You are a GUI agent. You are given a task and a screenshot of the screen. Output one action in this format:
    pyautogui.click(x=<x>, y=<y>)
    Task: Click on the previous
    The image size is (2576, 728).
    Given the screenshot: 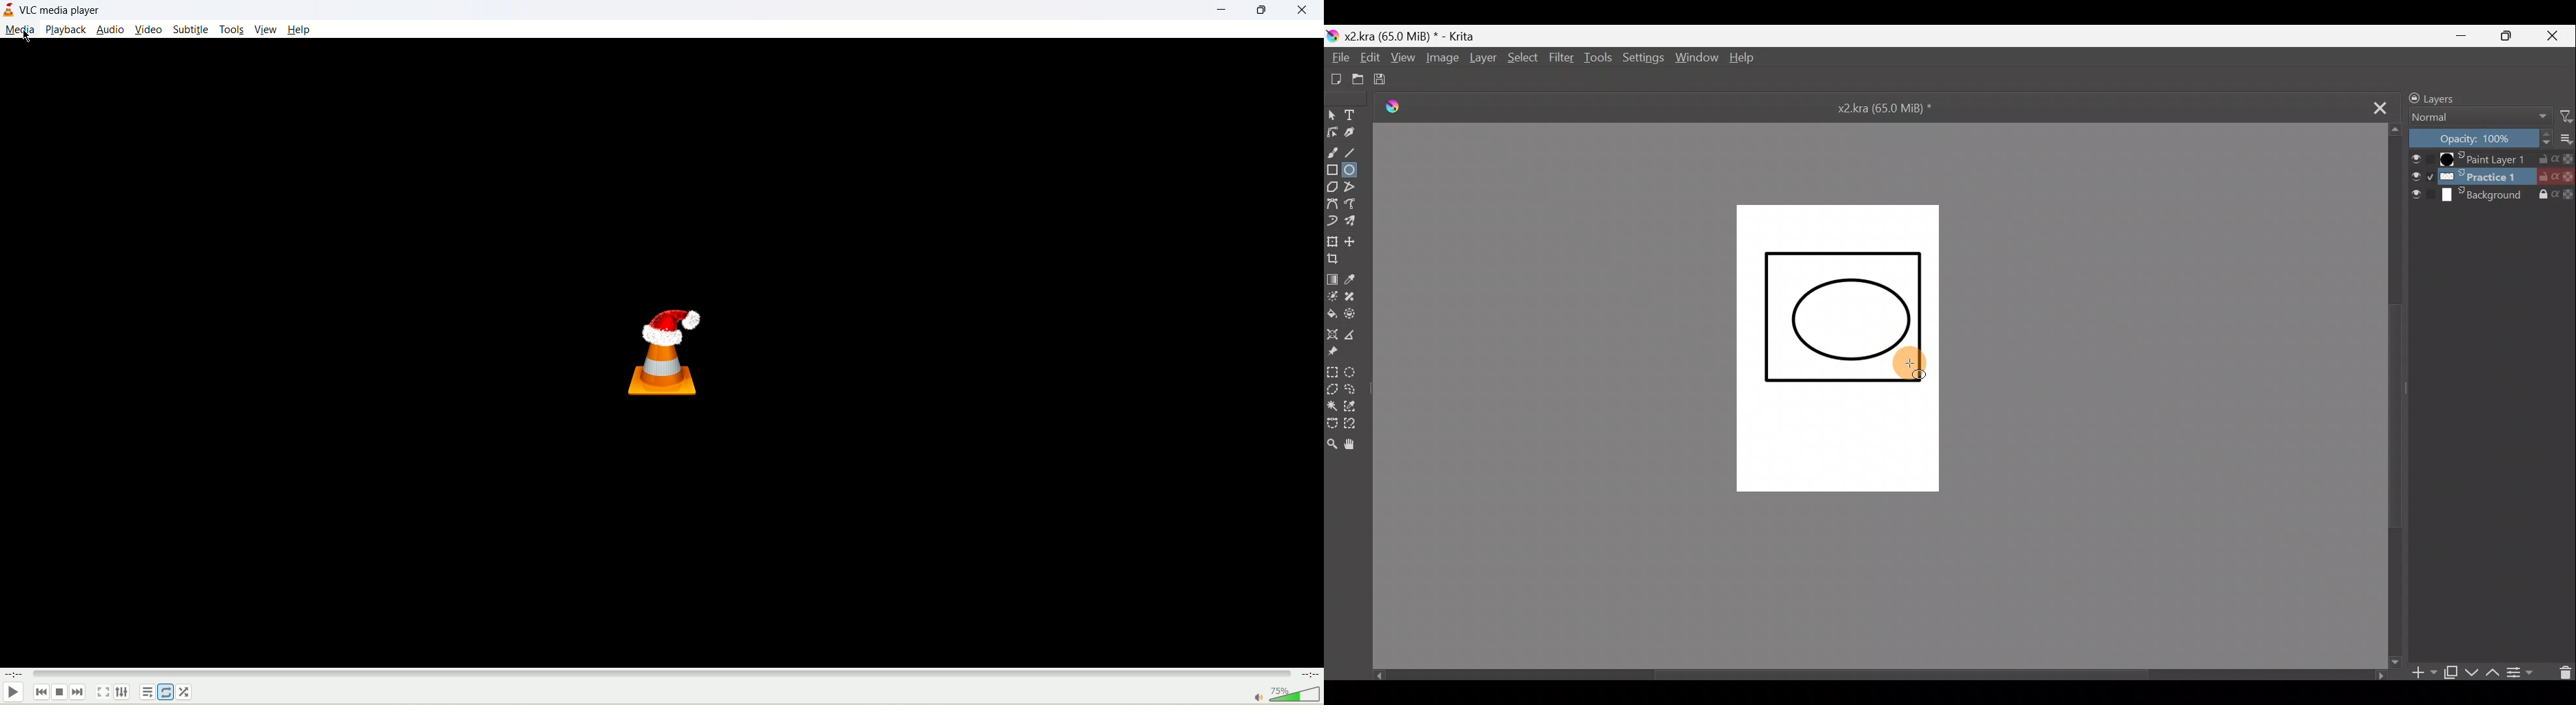 What is the action you would take?
    pyautogui.click(x=39, y=693)
    